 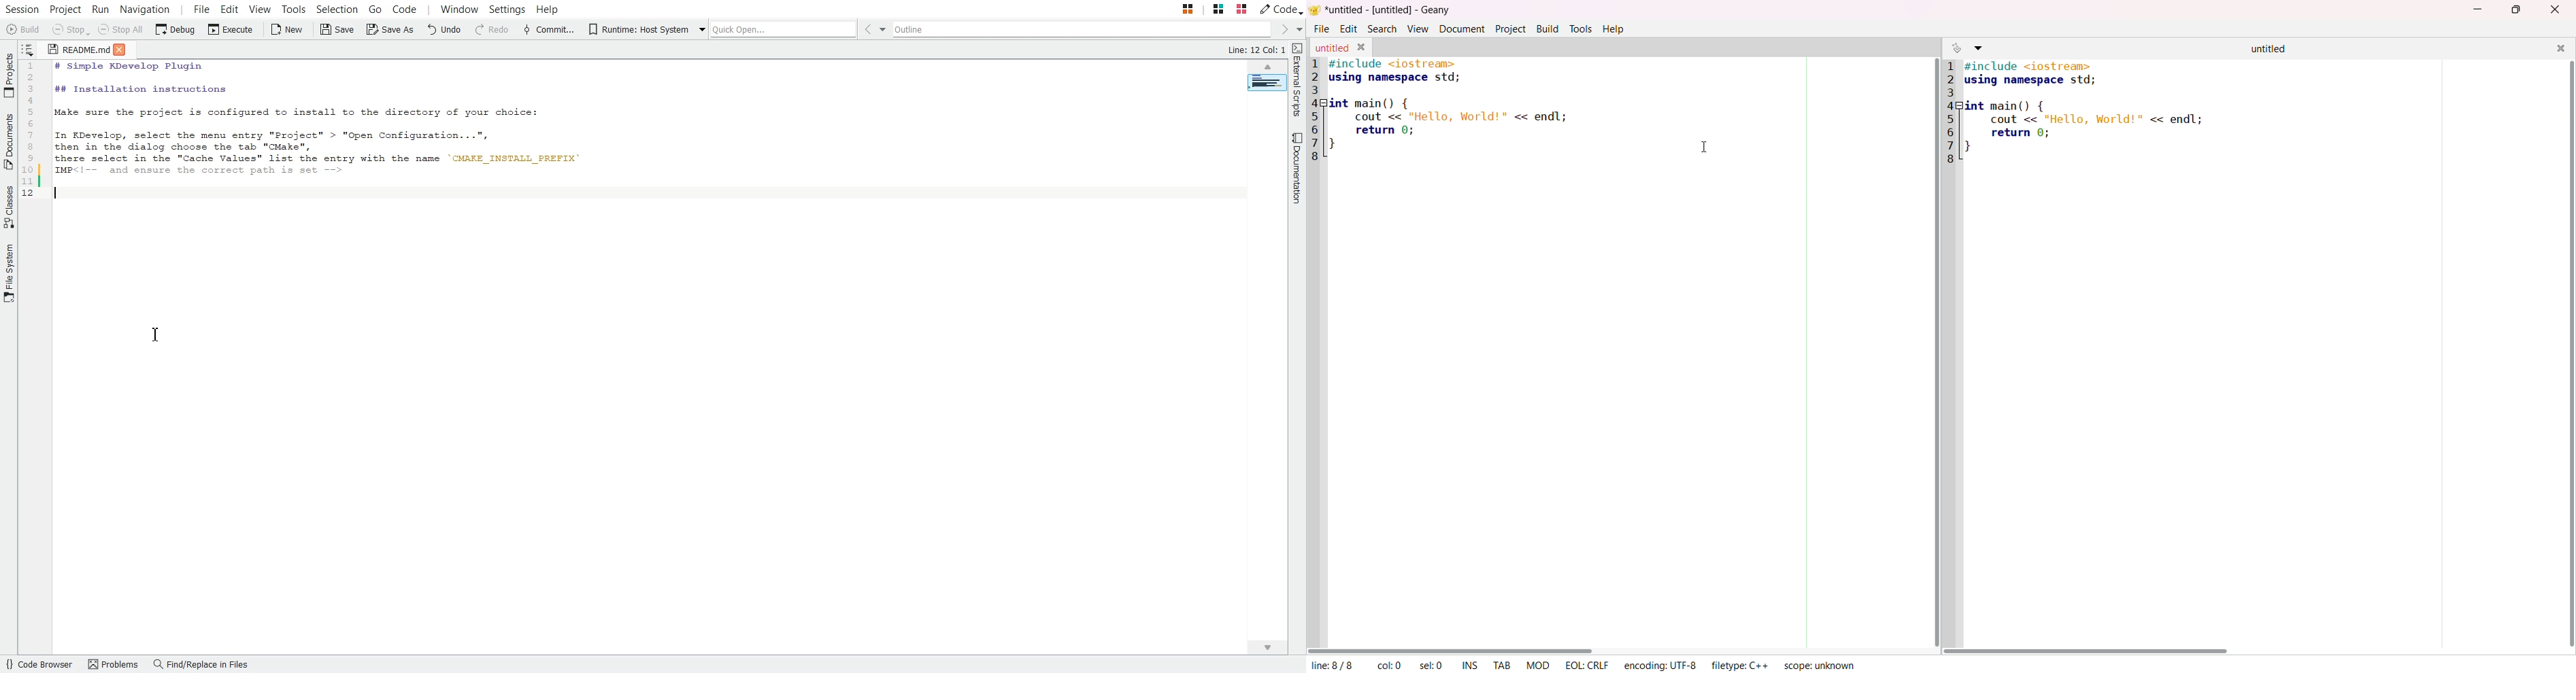 I want to click on Stop all, so click(x=120, y=30).